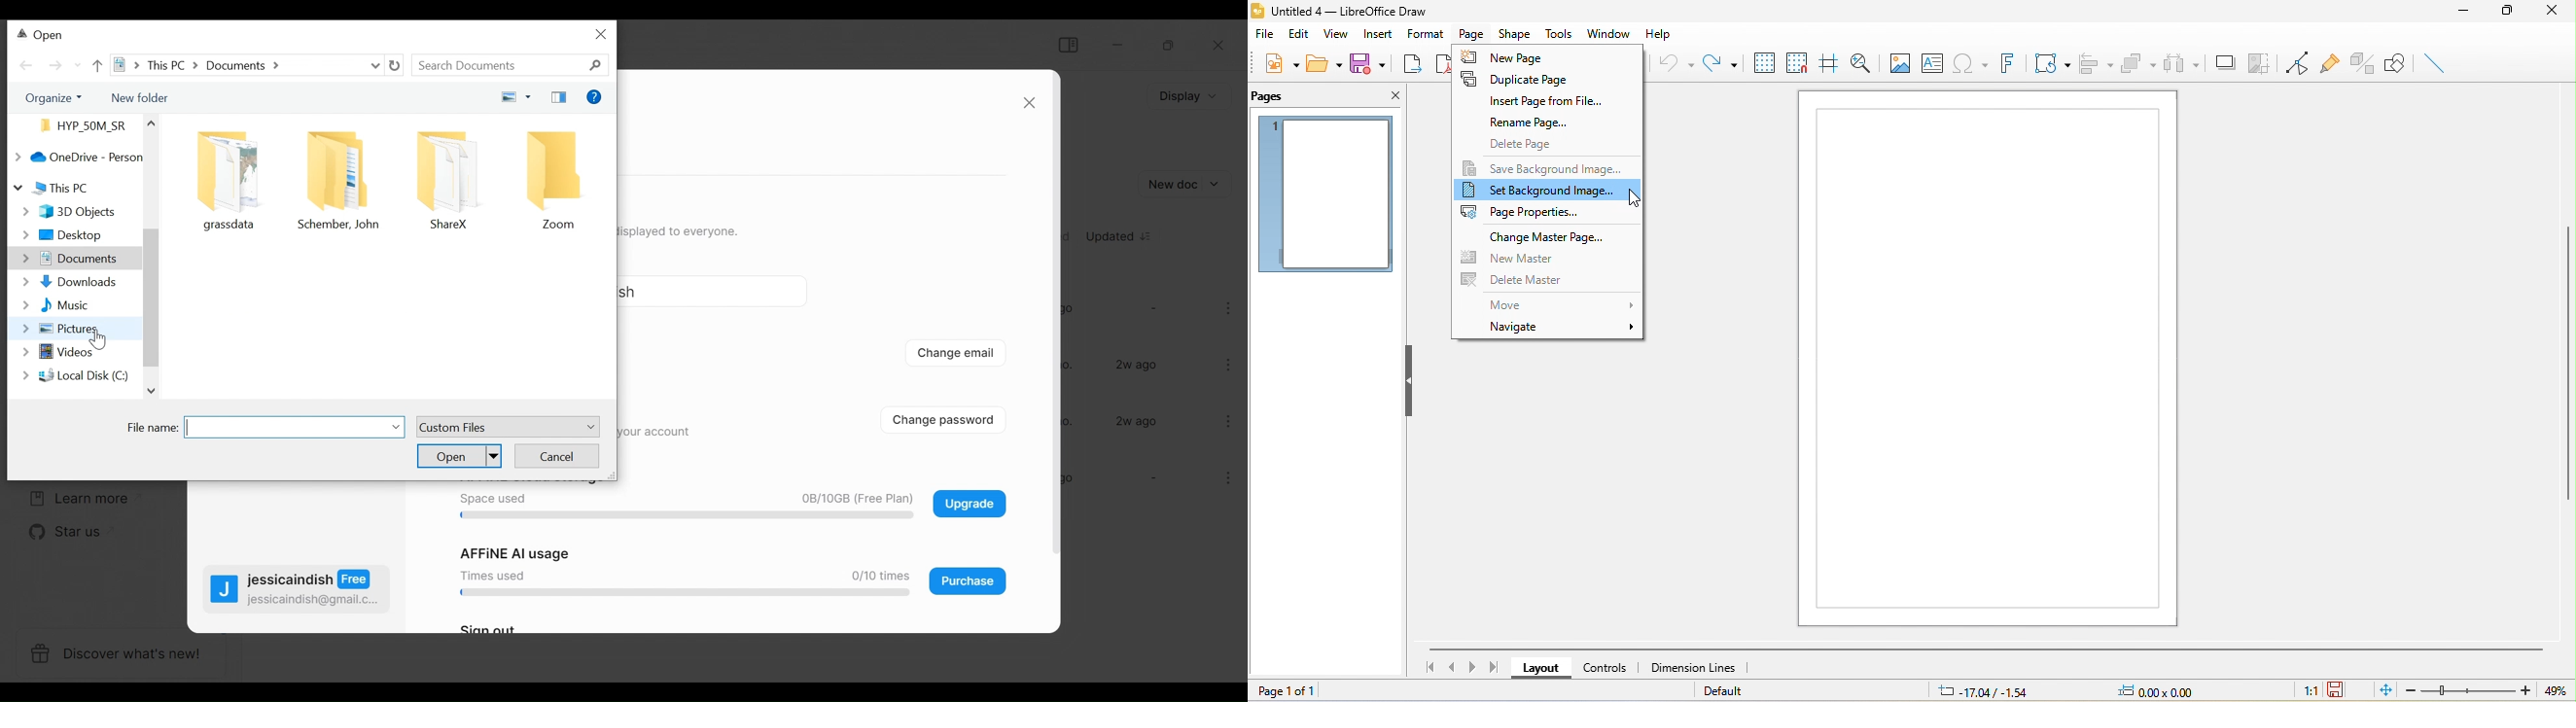 Image resolution: width=2576 pixels, height=728 pixels. I want to click on snap to grids, so click(1797, 65).